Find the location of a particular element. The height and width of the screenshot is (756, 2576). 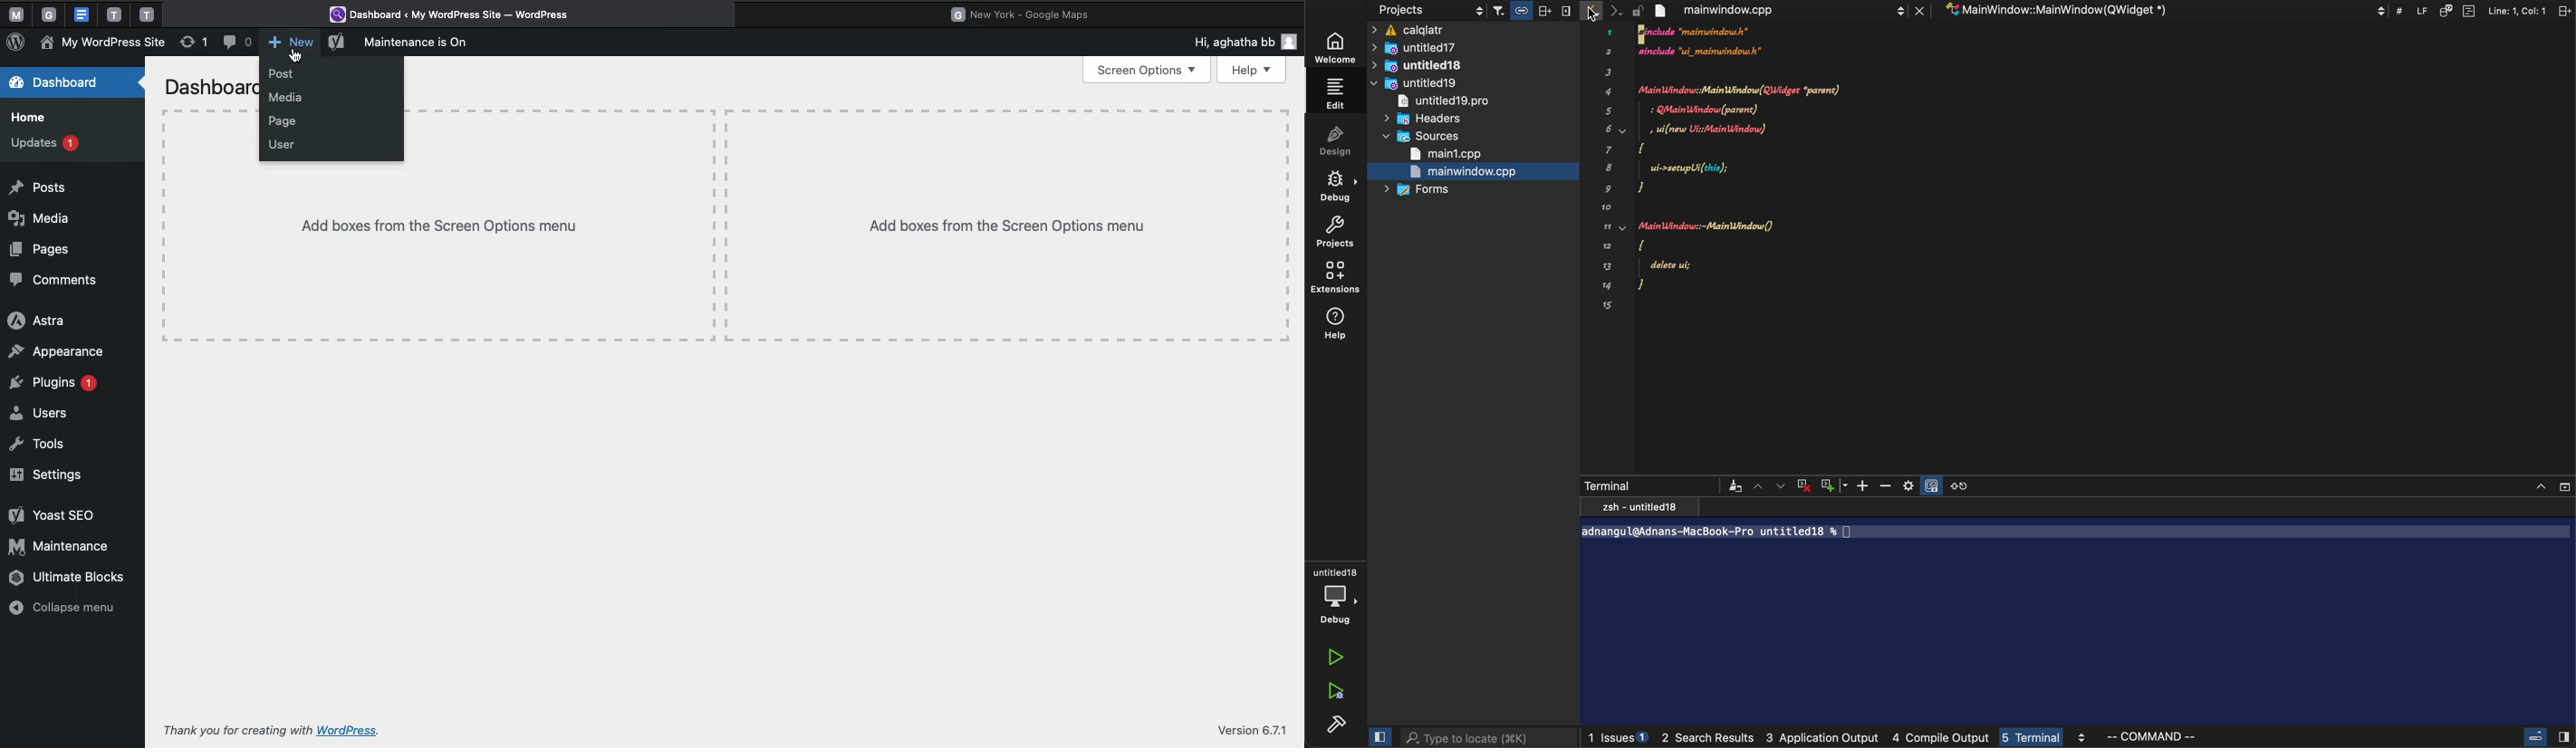

split is located at coordinates (2484, 10).